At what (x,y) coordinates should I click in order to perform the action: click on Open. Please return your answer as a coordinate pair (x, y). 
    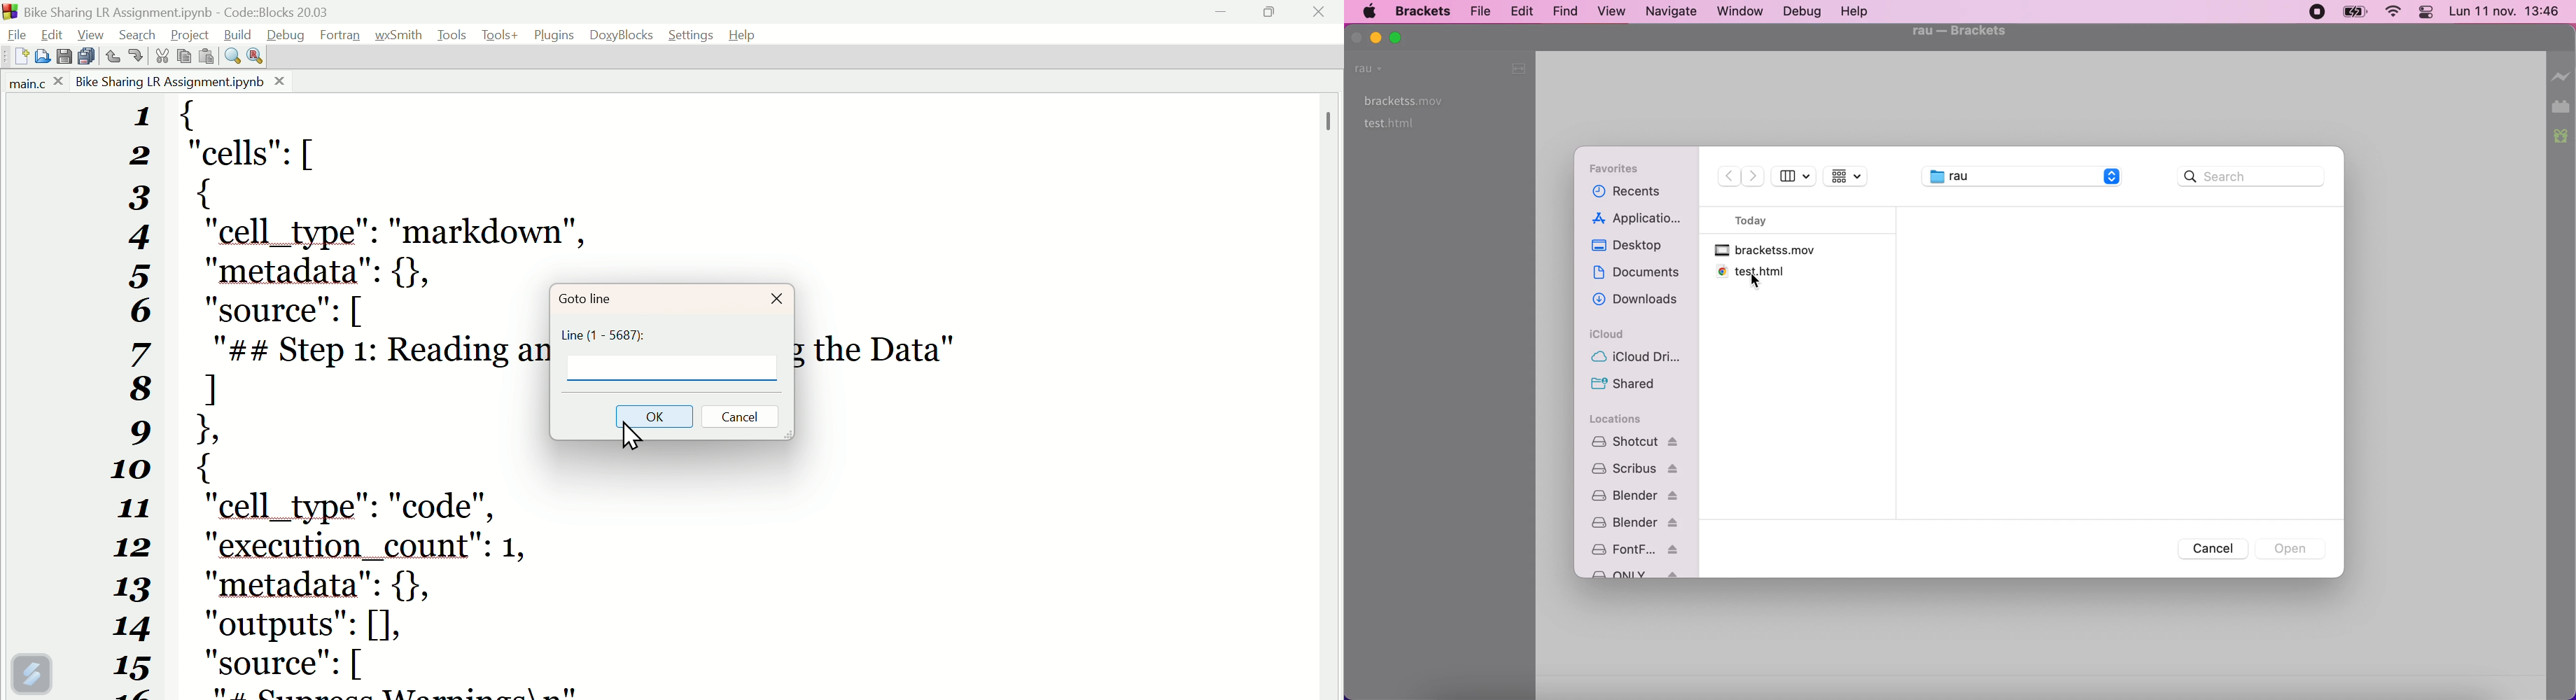
    Looking at the image, I should click on (46, 57).